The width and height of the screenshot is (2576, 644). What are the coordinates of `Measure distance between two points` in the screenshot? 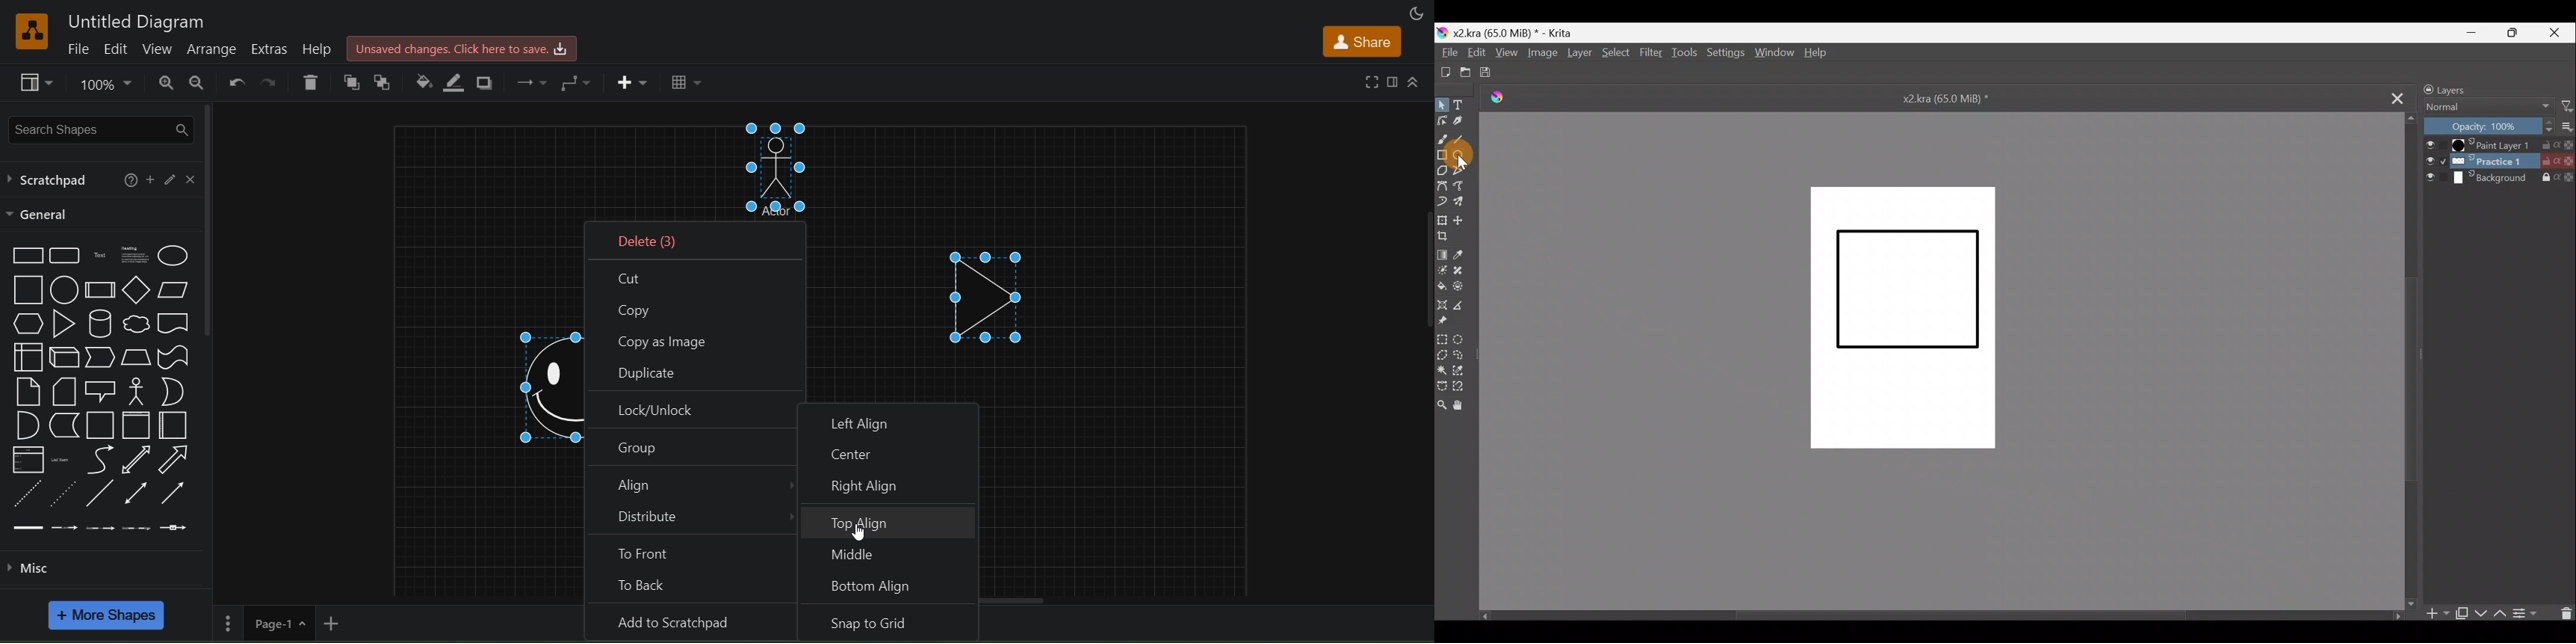 It's located at (1462, 305).